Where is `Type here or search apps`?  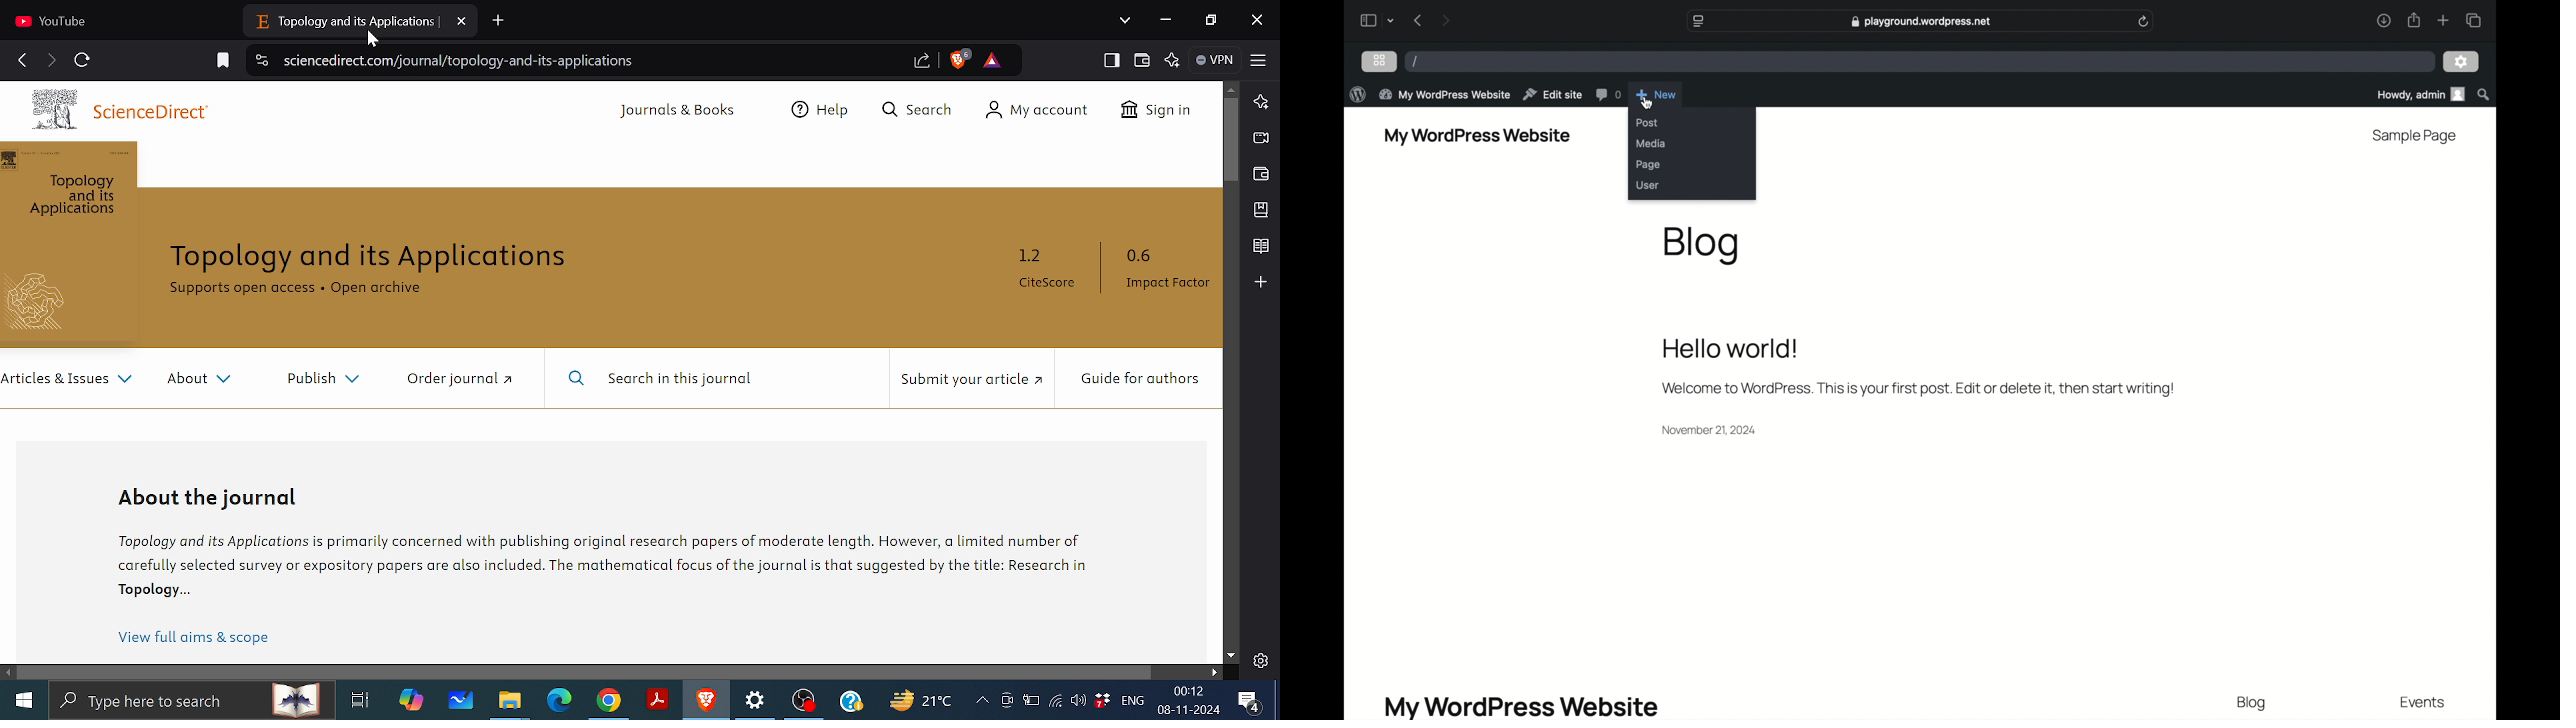 Type here or search apps is located at coordinates (190, 699).